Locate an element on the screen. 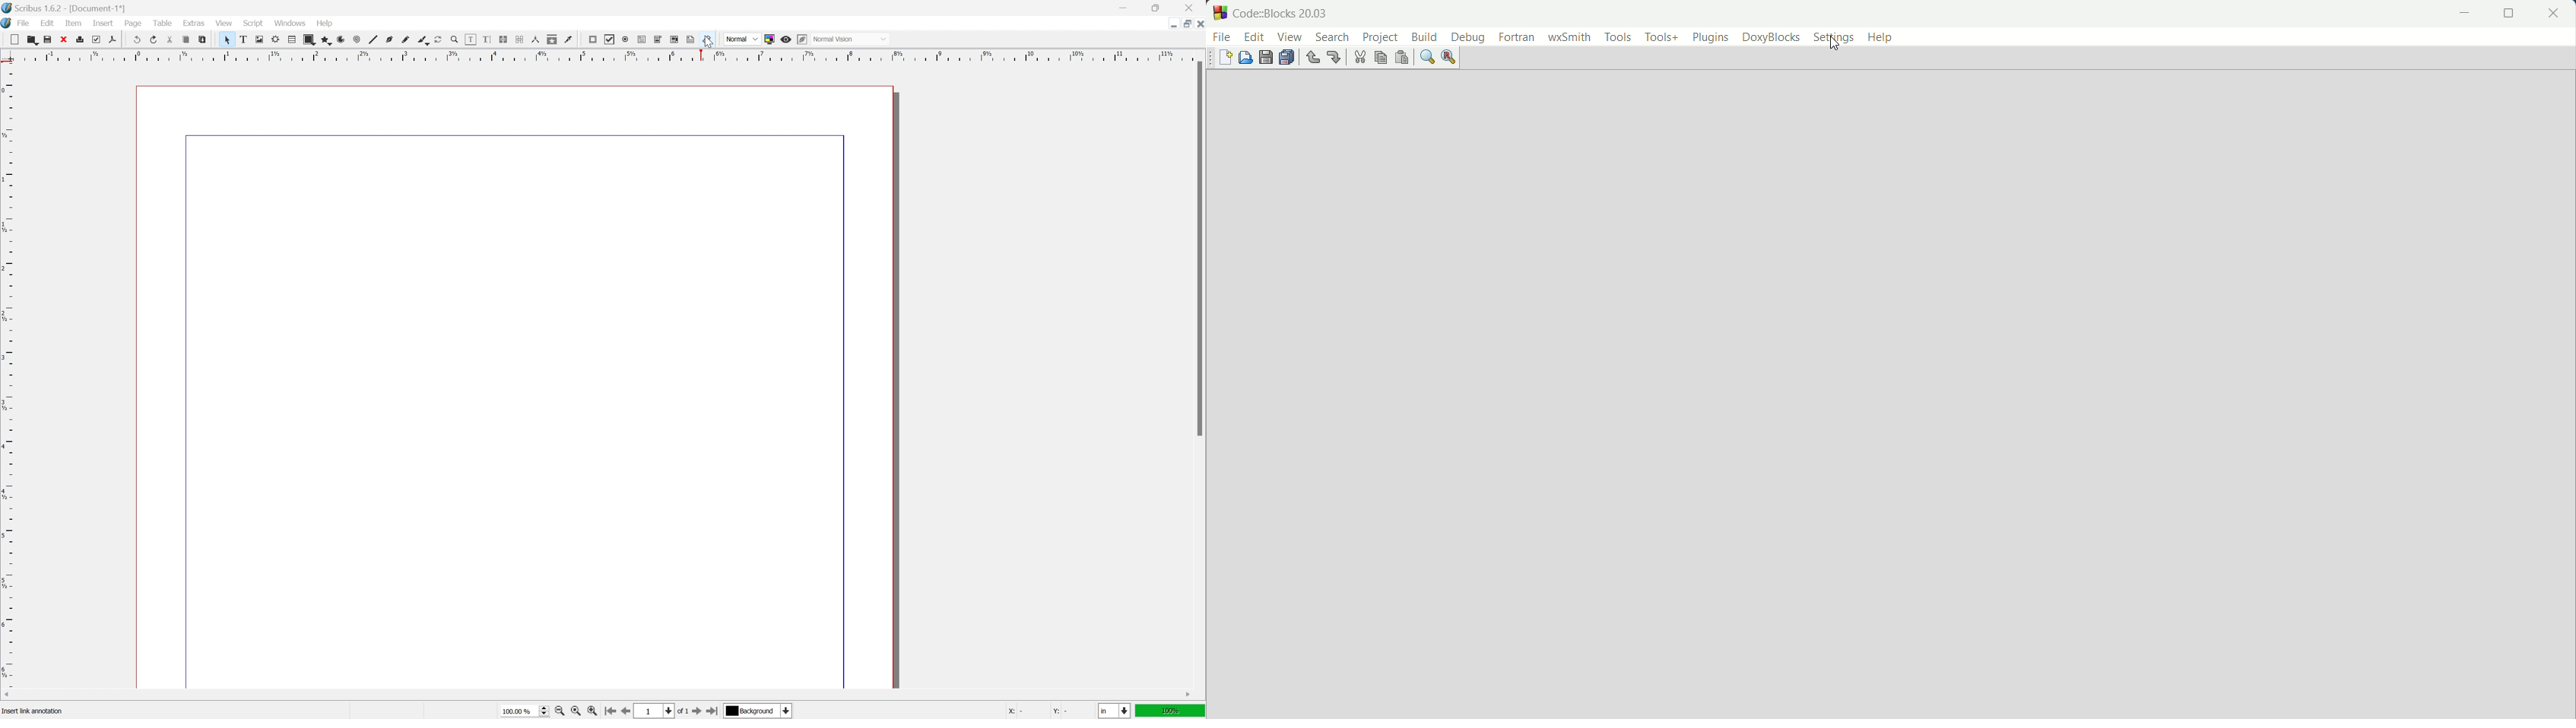 The height and width of the screenshot is (728, 2576). image frame is located at coordinates (260, 40).